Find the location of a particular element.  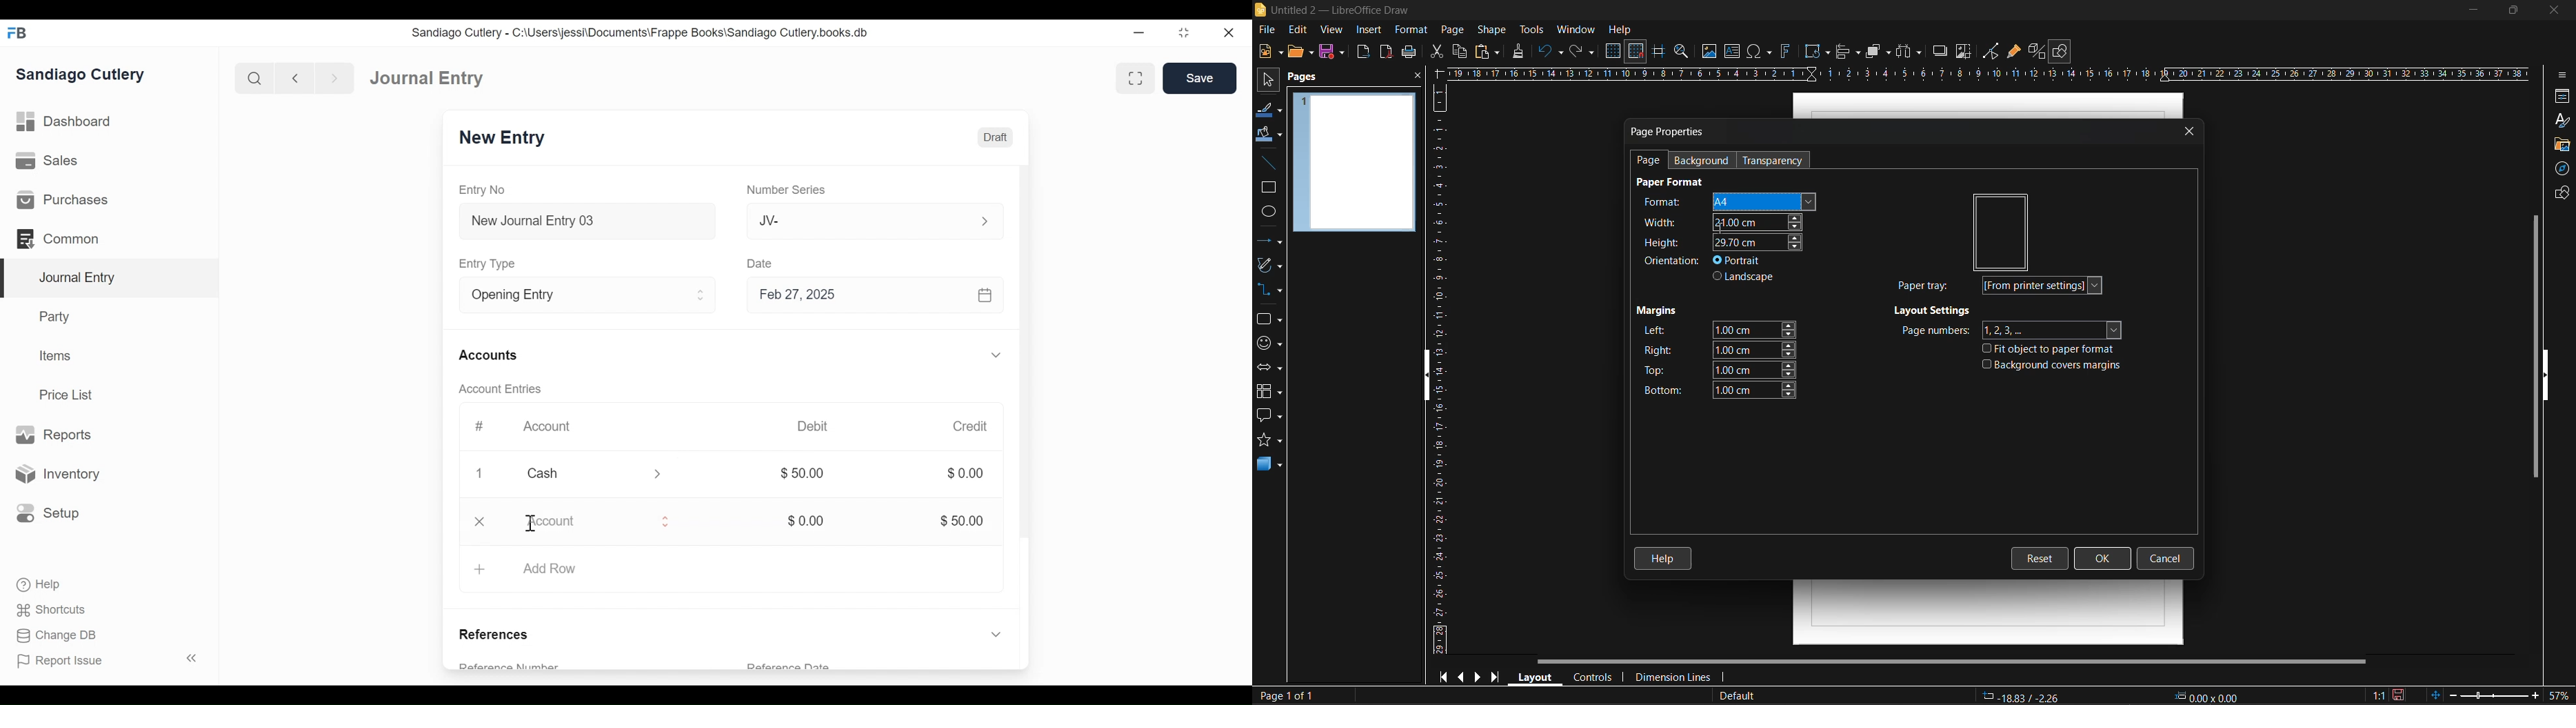

Reports is located at coordinates (57, 435).